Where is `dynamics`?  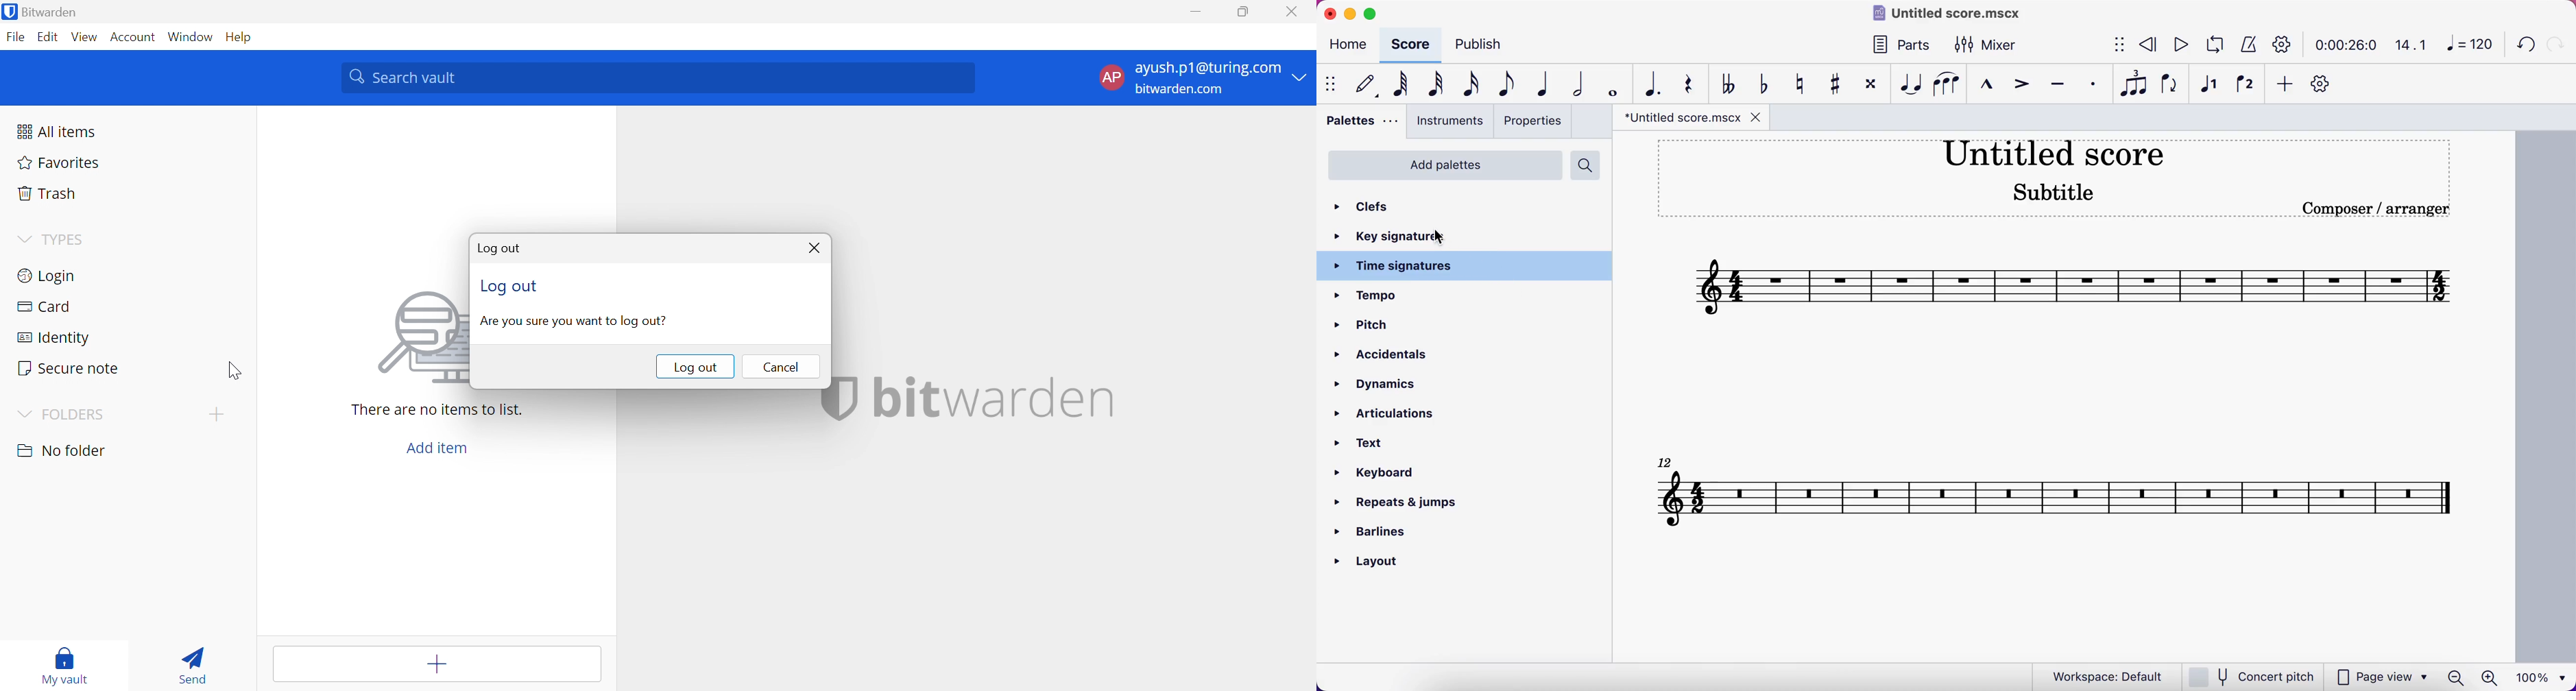 dynamics is located at coordinates (1383, 382).